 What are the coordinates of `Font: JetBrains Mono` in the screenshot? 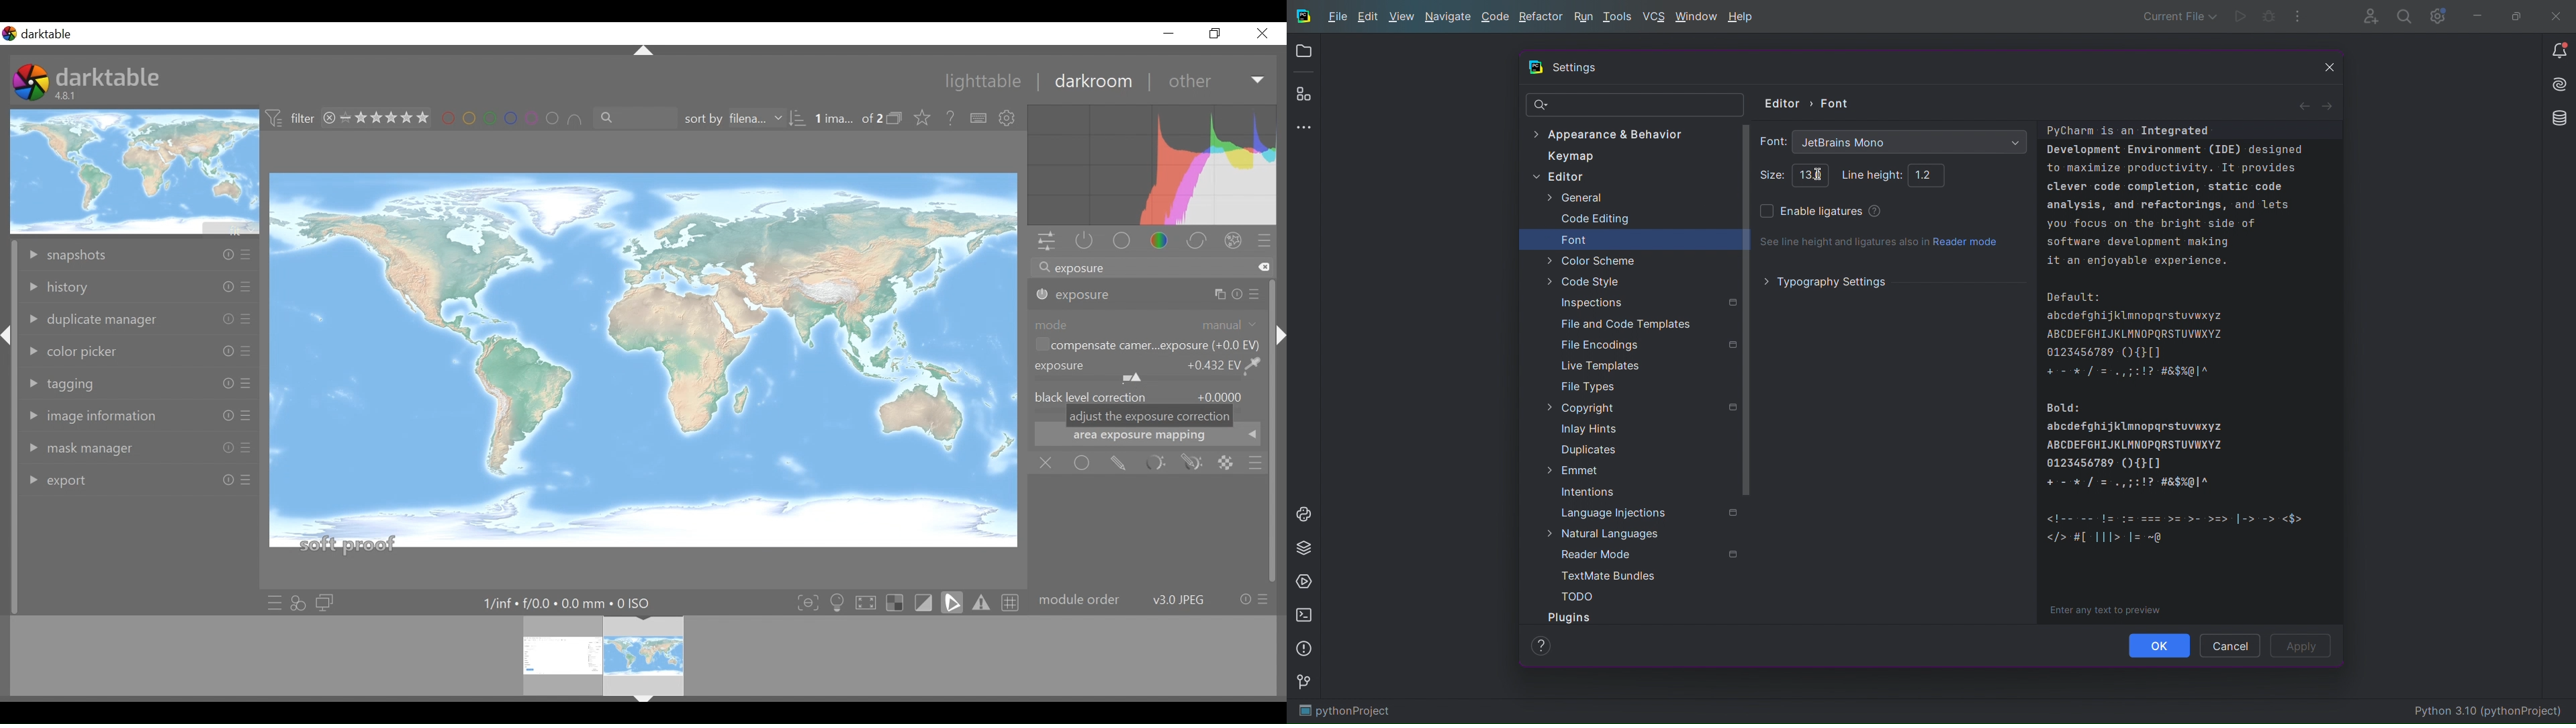 It's located at (1911, 143).